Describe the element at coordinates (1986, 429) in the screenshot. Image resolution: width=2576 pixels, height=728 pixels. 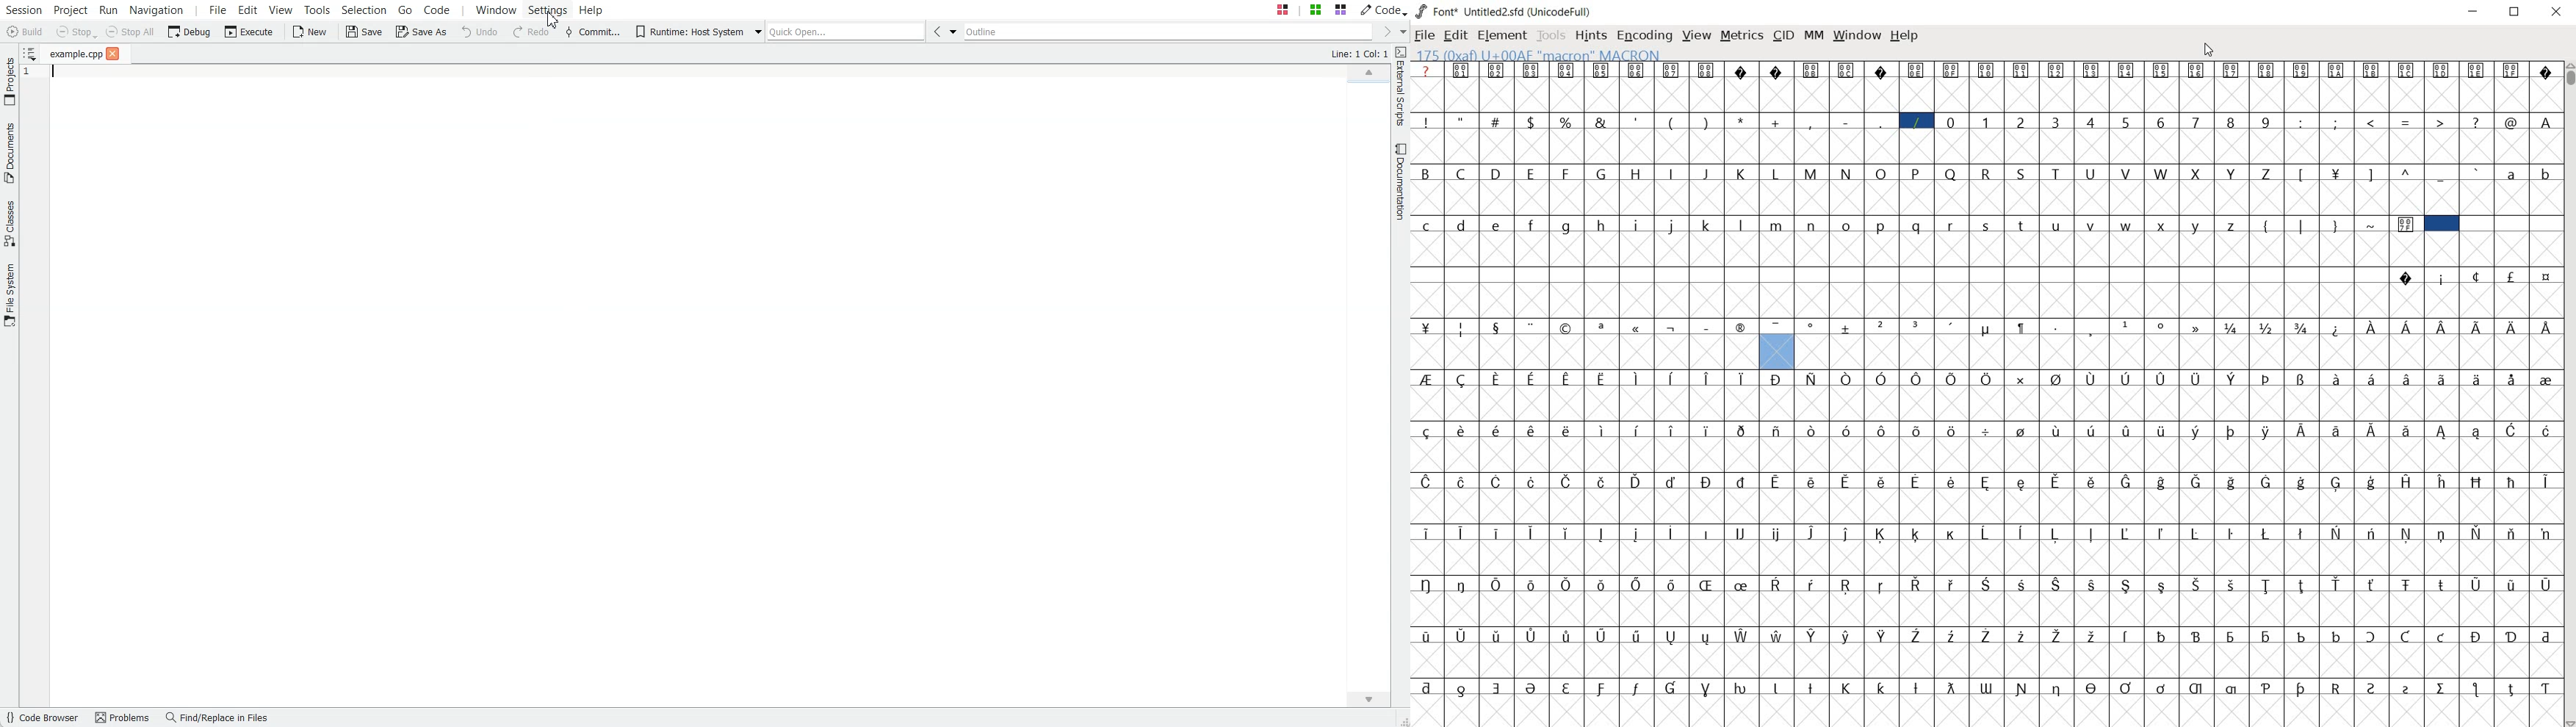
I see `Symbol` at that location.